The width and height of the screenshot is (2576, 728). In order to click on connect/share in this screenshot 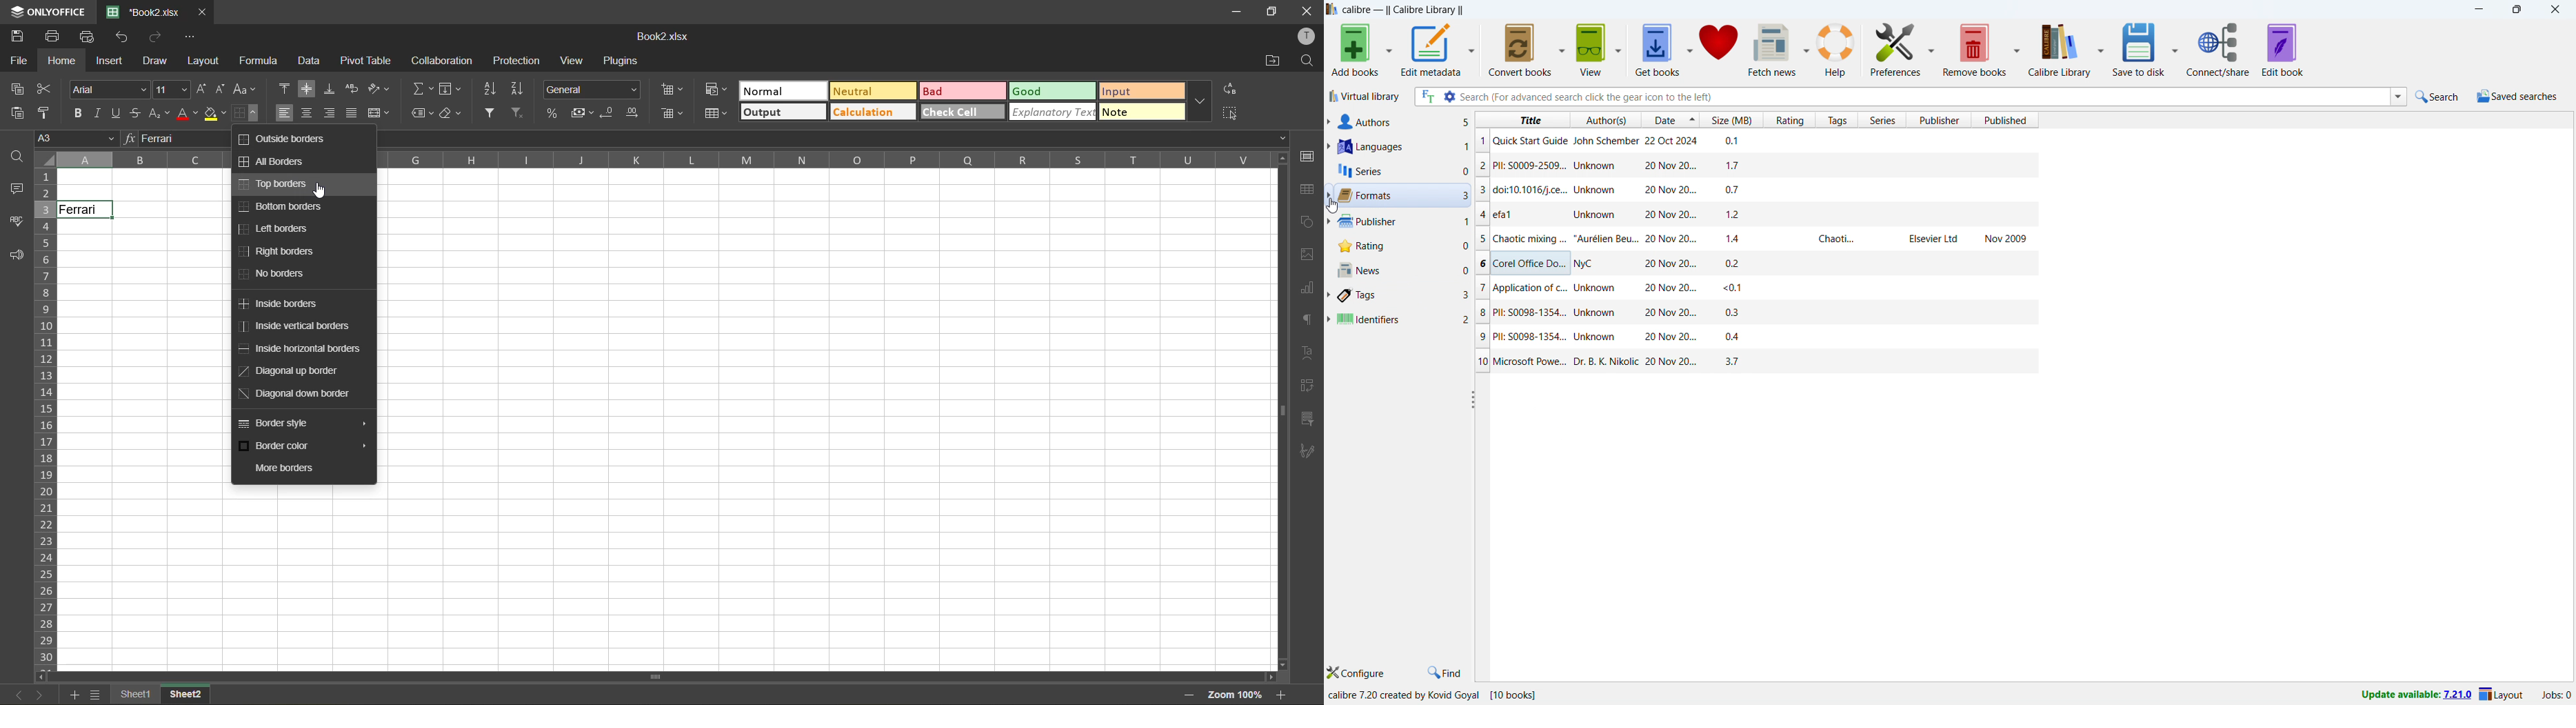, I will do `click(2218, 50)`.